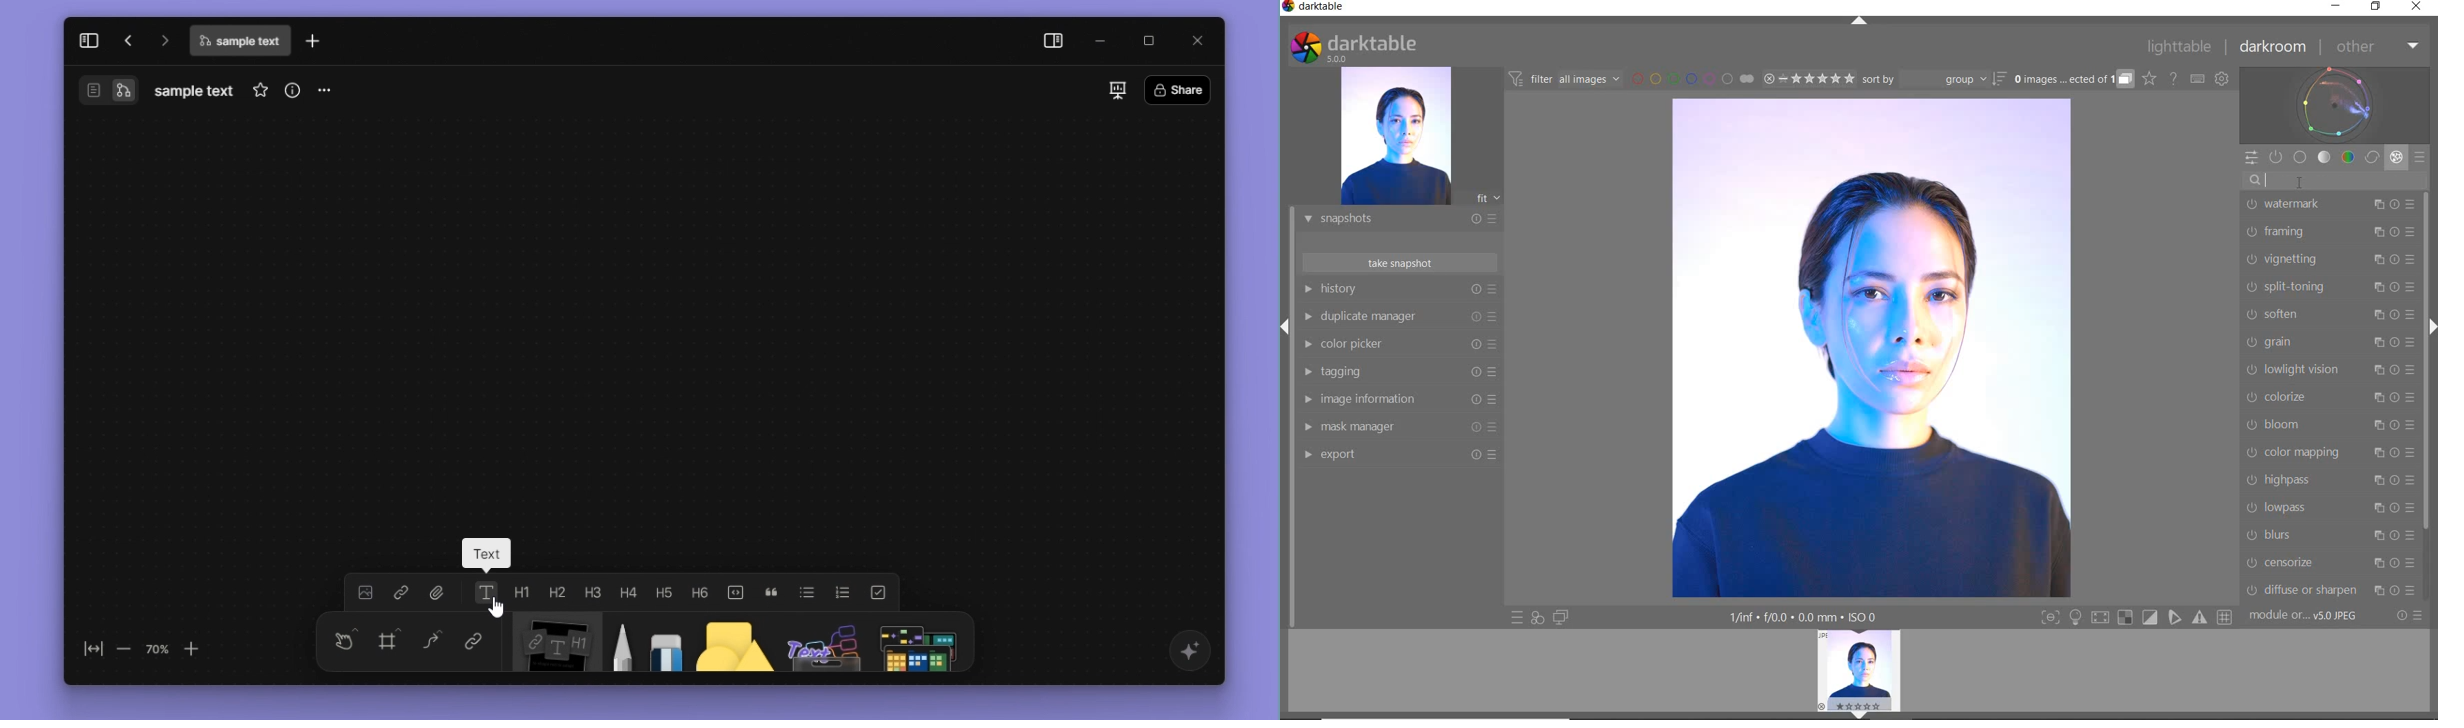  What do you see at coordinates (2100, 619) in the screenshot?
I see `Button` at bounding box center [2100, 619].